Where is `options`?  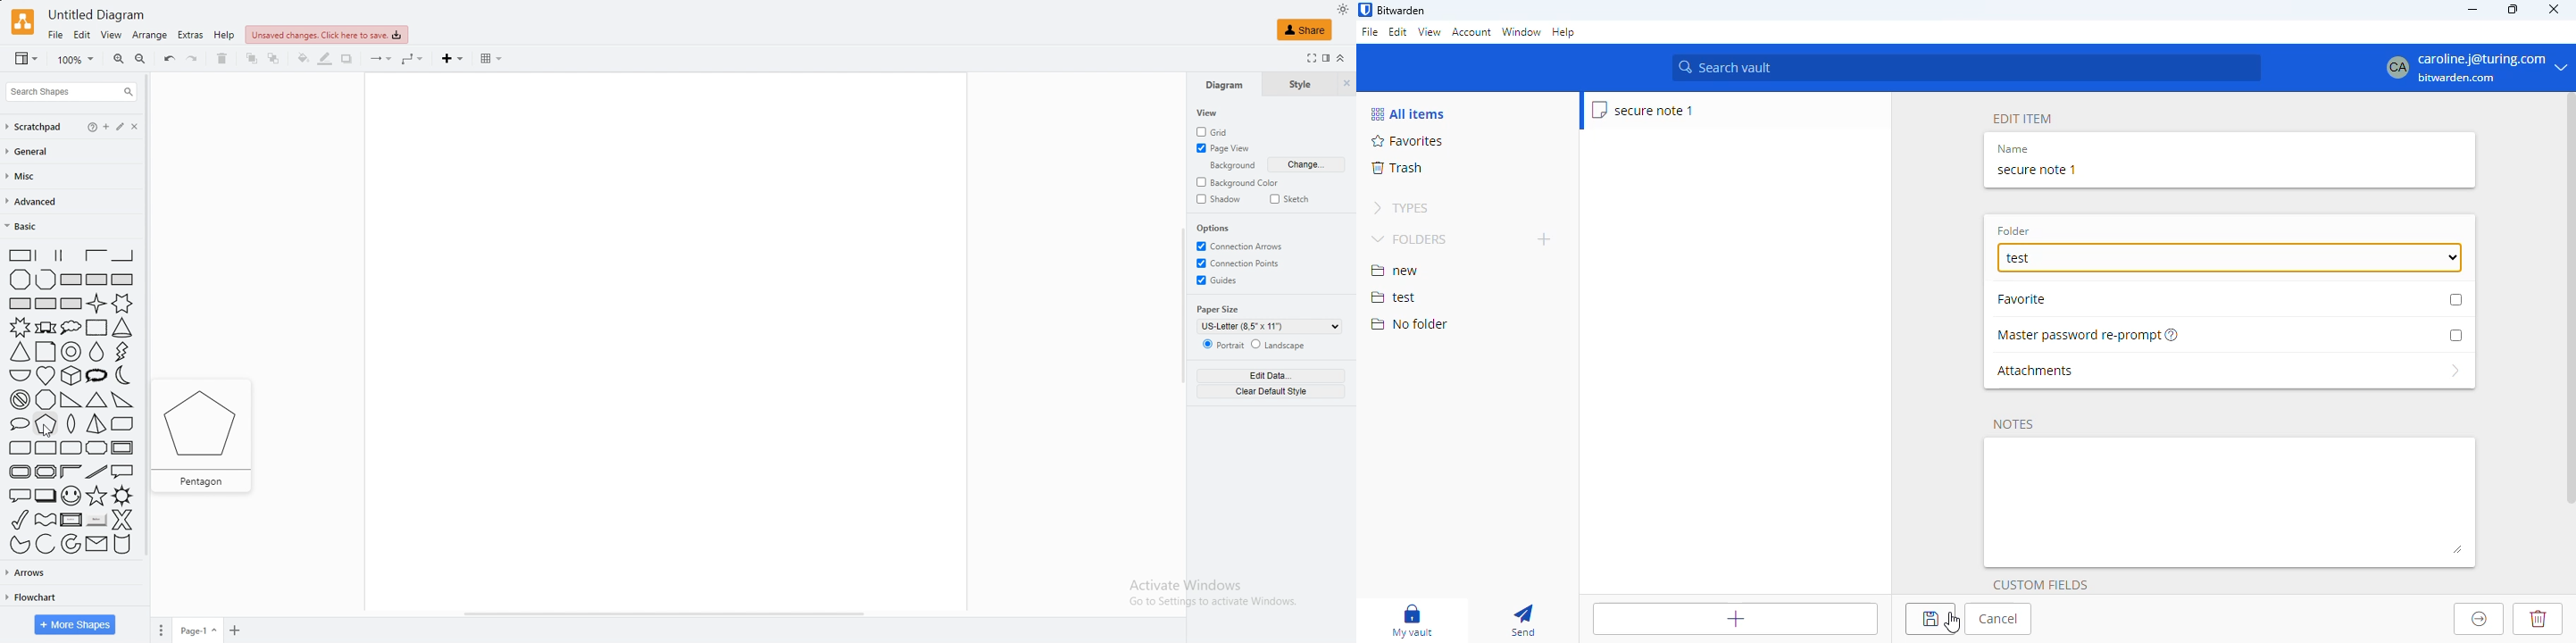 options is located at coordinates (1217, 228).